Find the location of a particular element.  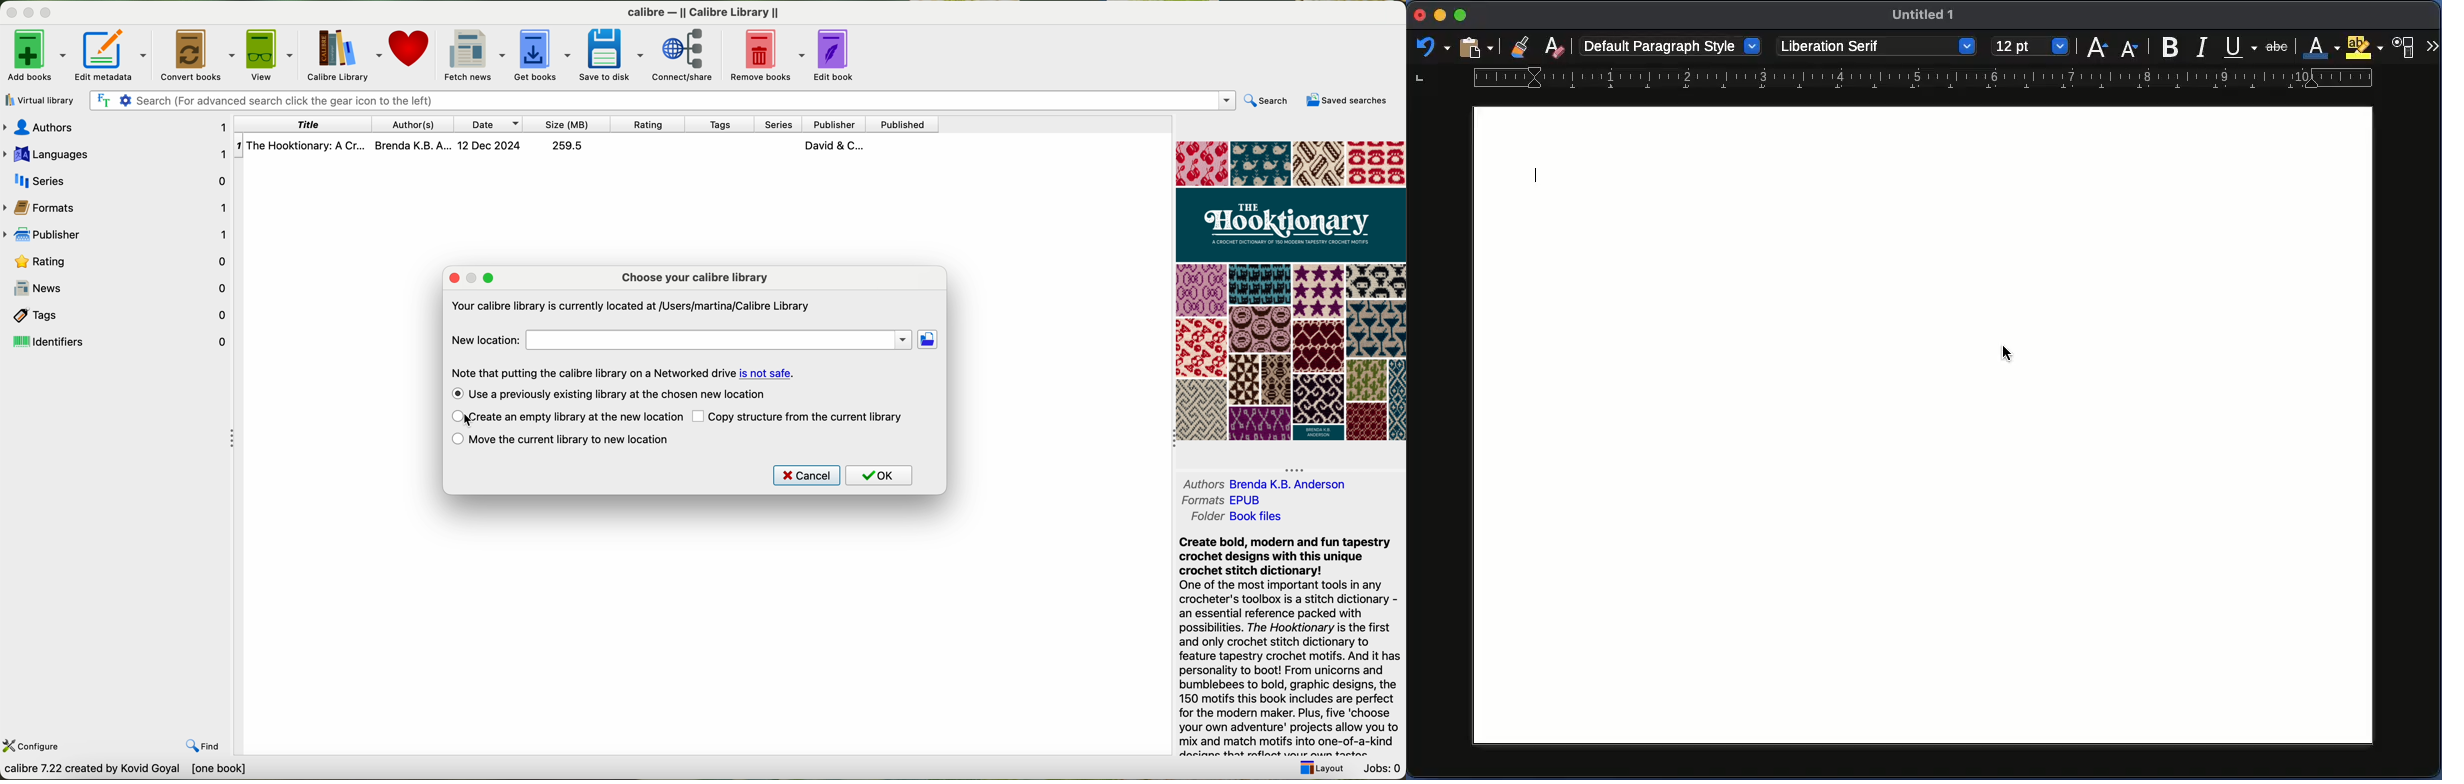

Clipboard is located at coordinates (1476, 46).